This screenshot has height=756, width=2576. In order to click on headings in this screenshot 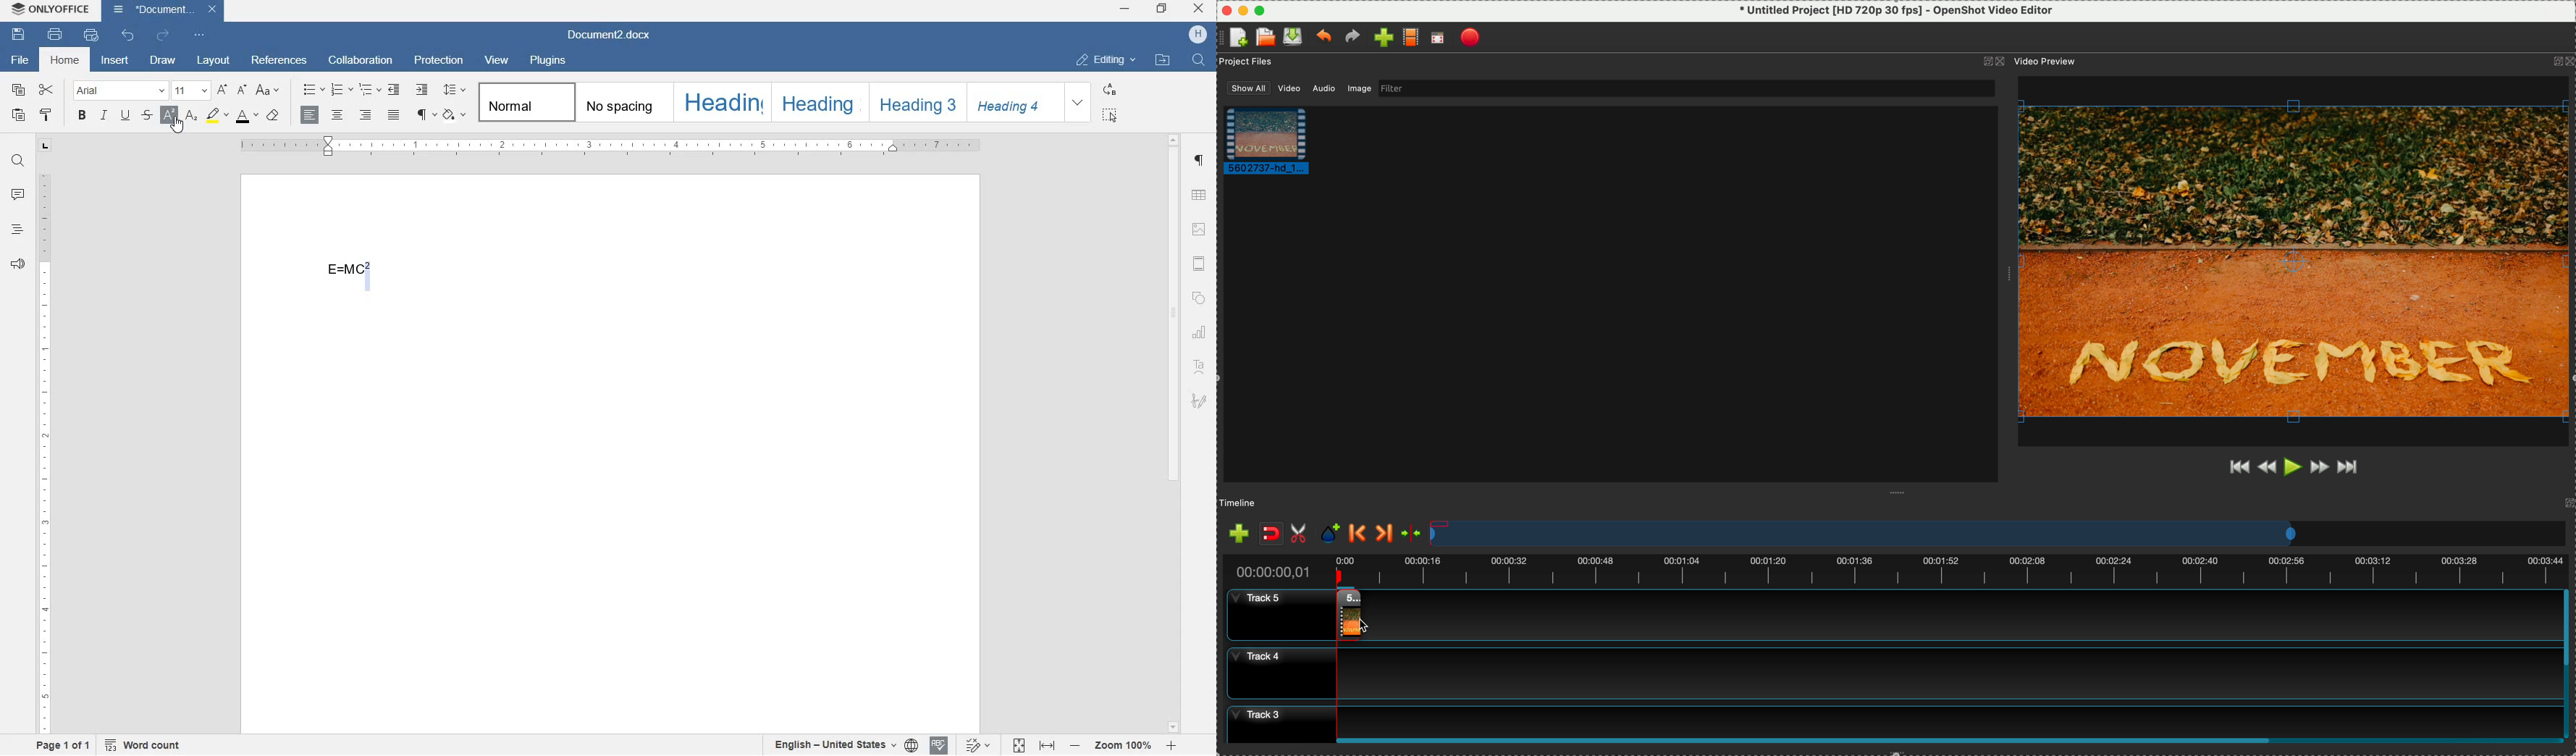, I will do `click(17, 230)`.